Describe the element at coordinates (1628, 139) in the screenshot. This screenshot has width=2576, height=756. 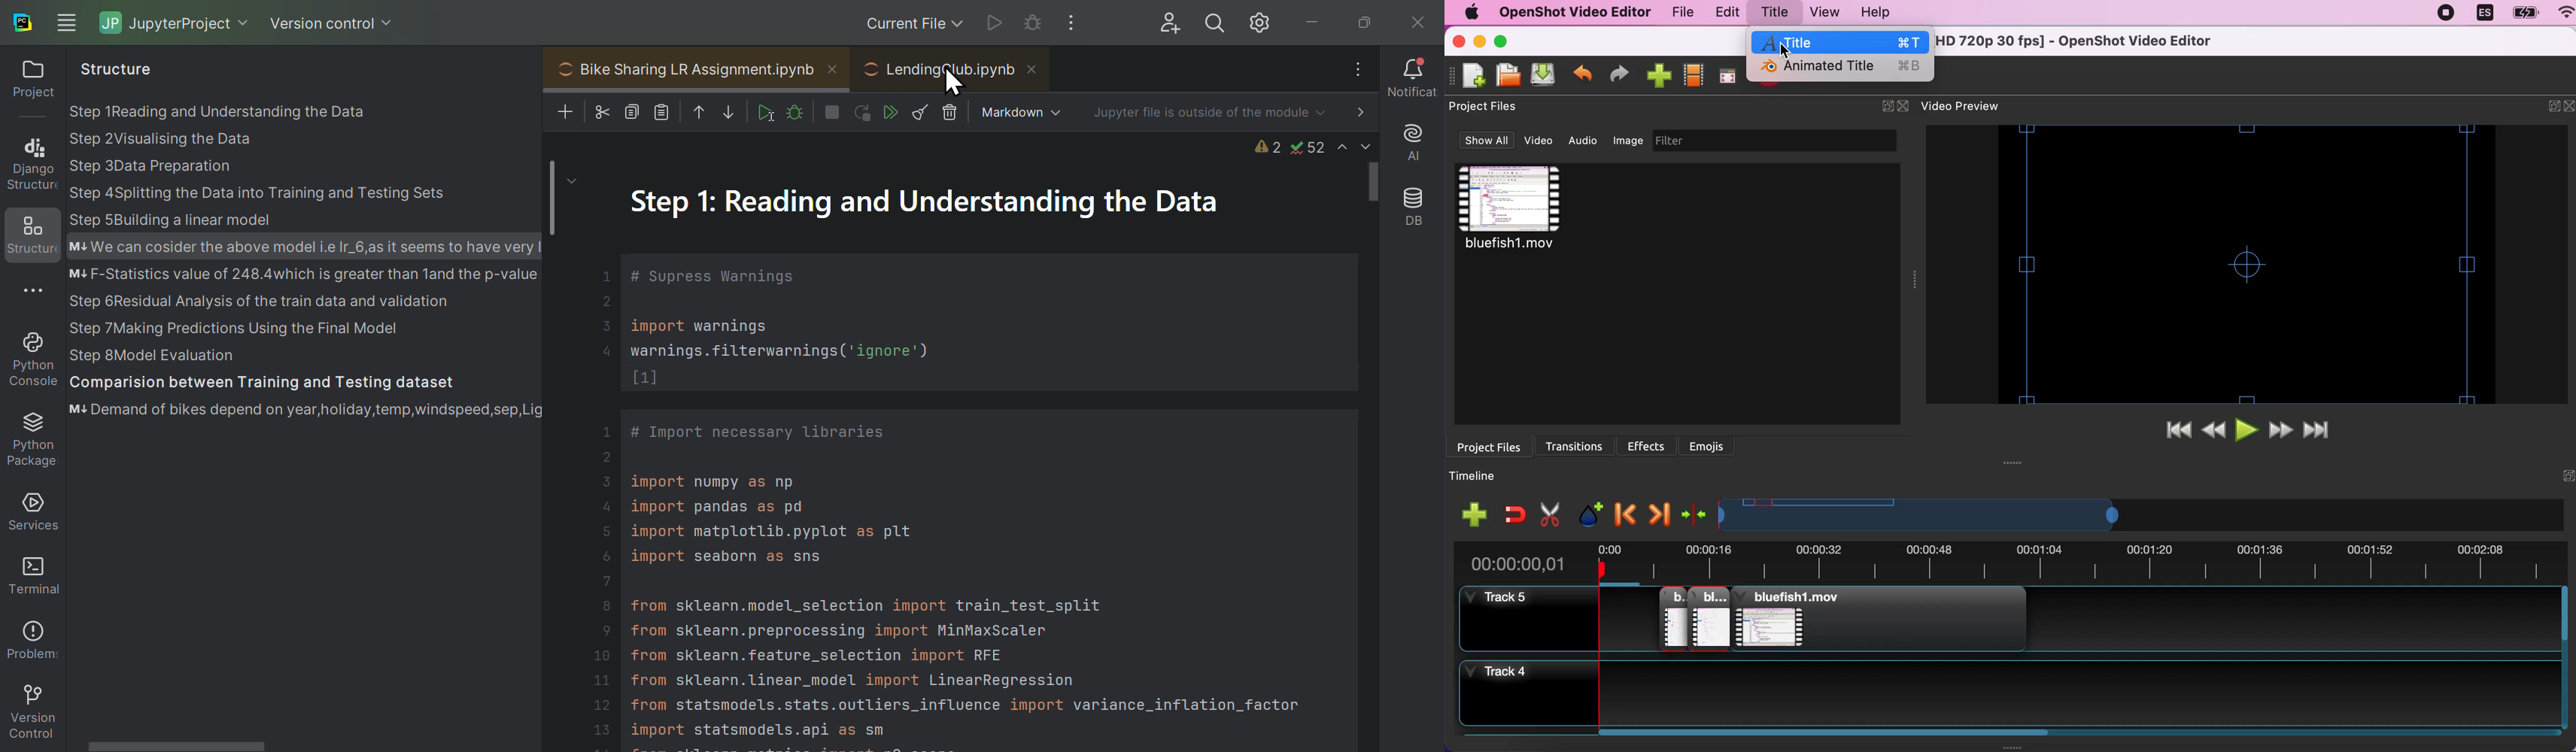
I see `image` at that location.